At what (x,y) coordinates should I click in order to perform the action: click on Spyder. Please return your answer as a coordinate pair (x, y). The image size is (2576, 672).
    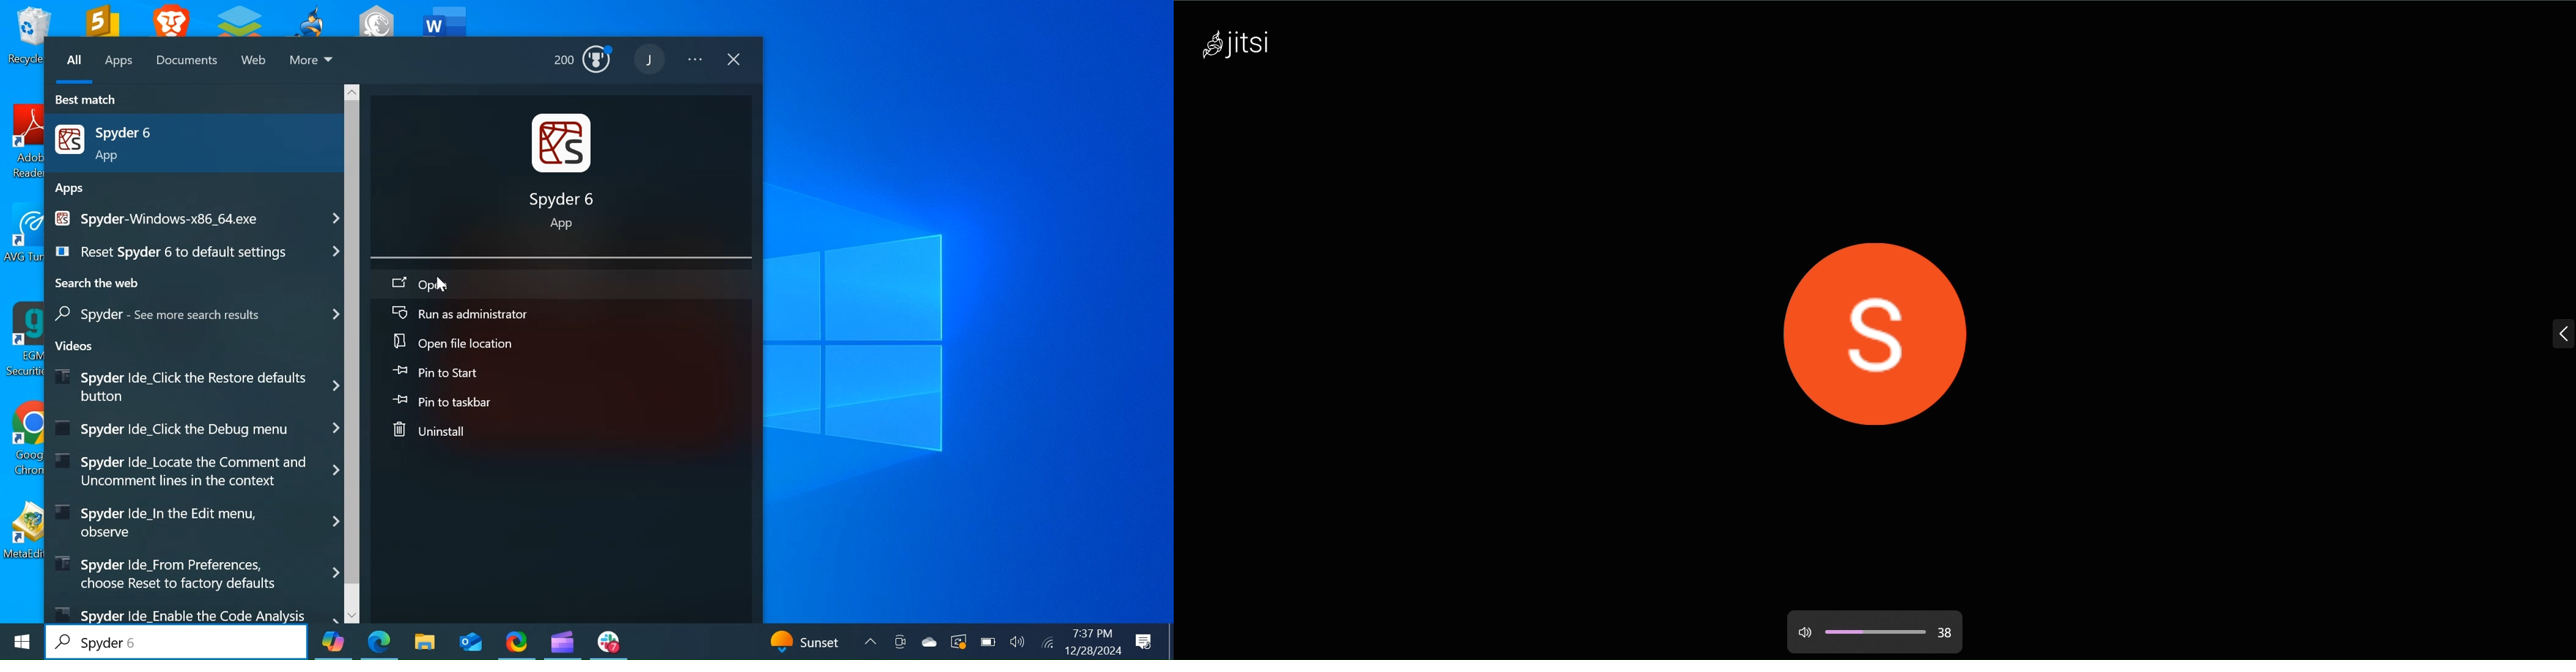
    Looking at the image, I should click on (199, 314).